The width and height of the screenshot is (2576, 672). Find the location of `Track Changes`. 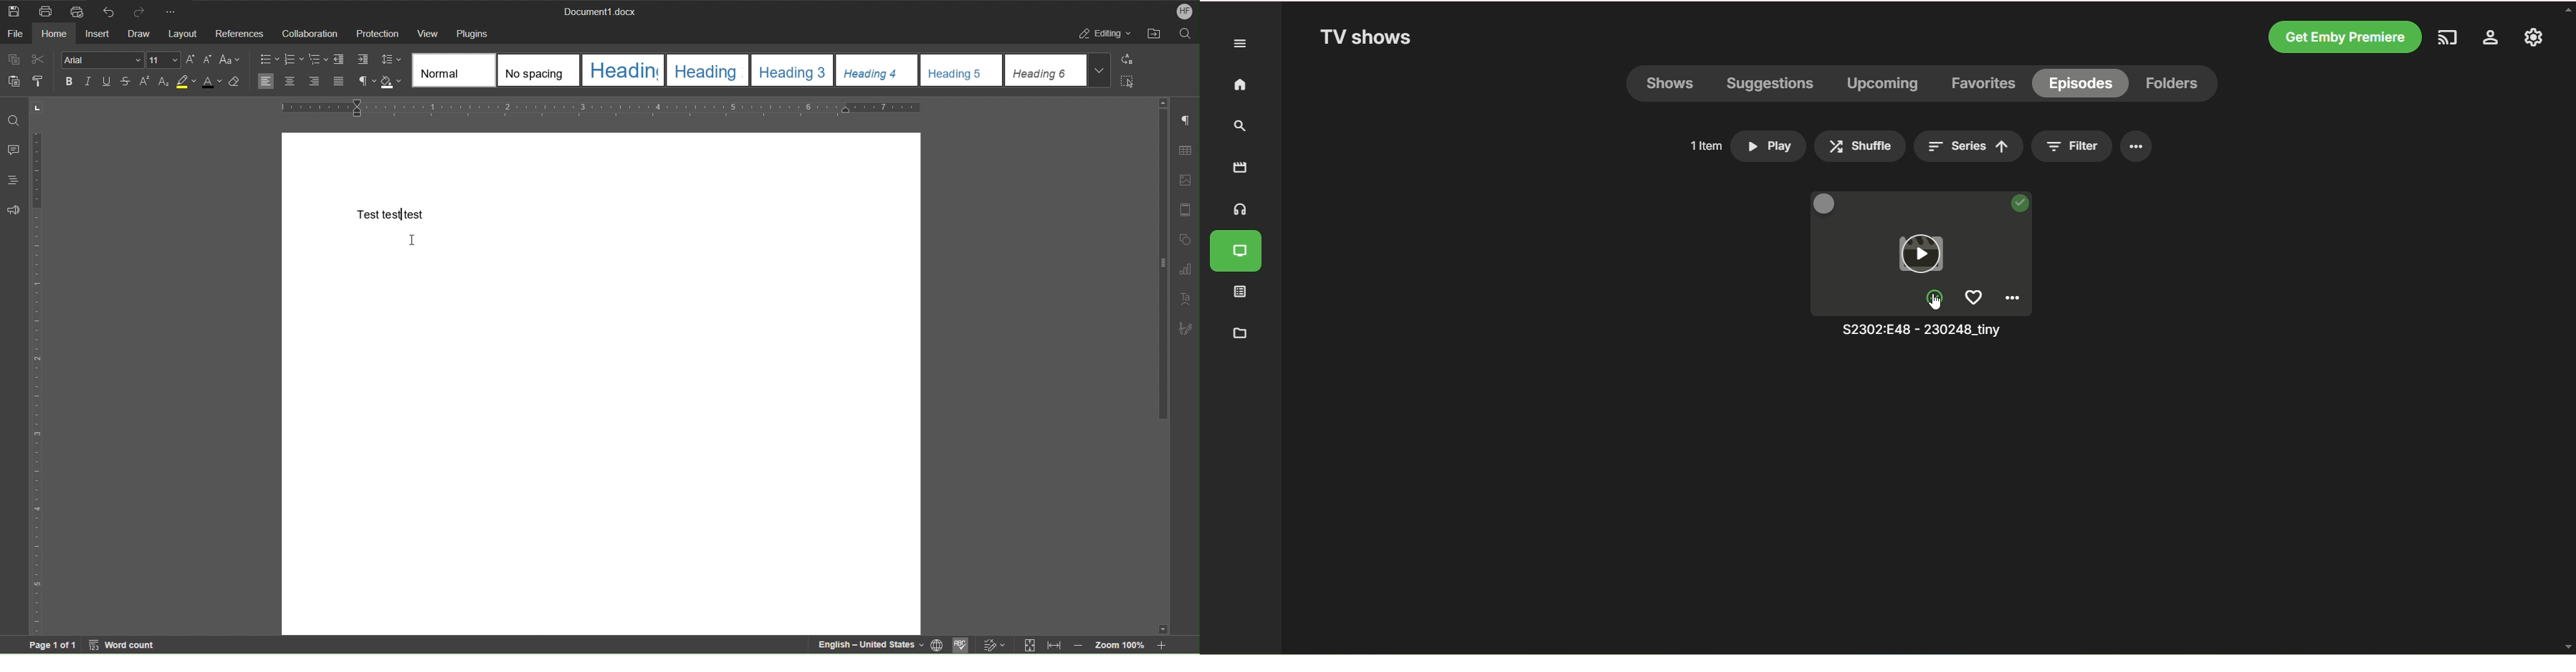

Track Changes is located at coordinates (996, 644).